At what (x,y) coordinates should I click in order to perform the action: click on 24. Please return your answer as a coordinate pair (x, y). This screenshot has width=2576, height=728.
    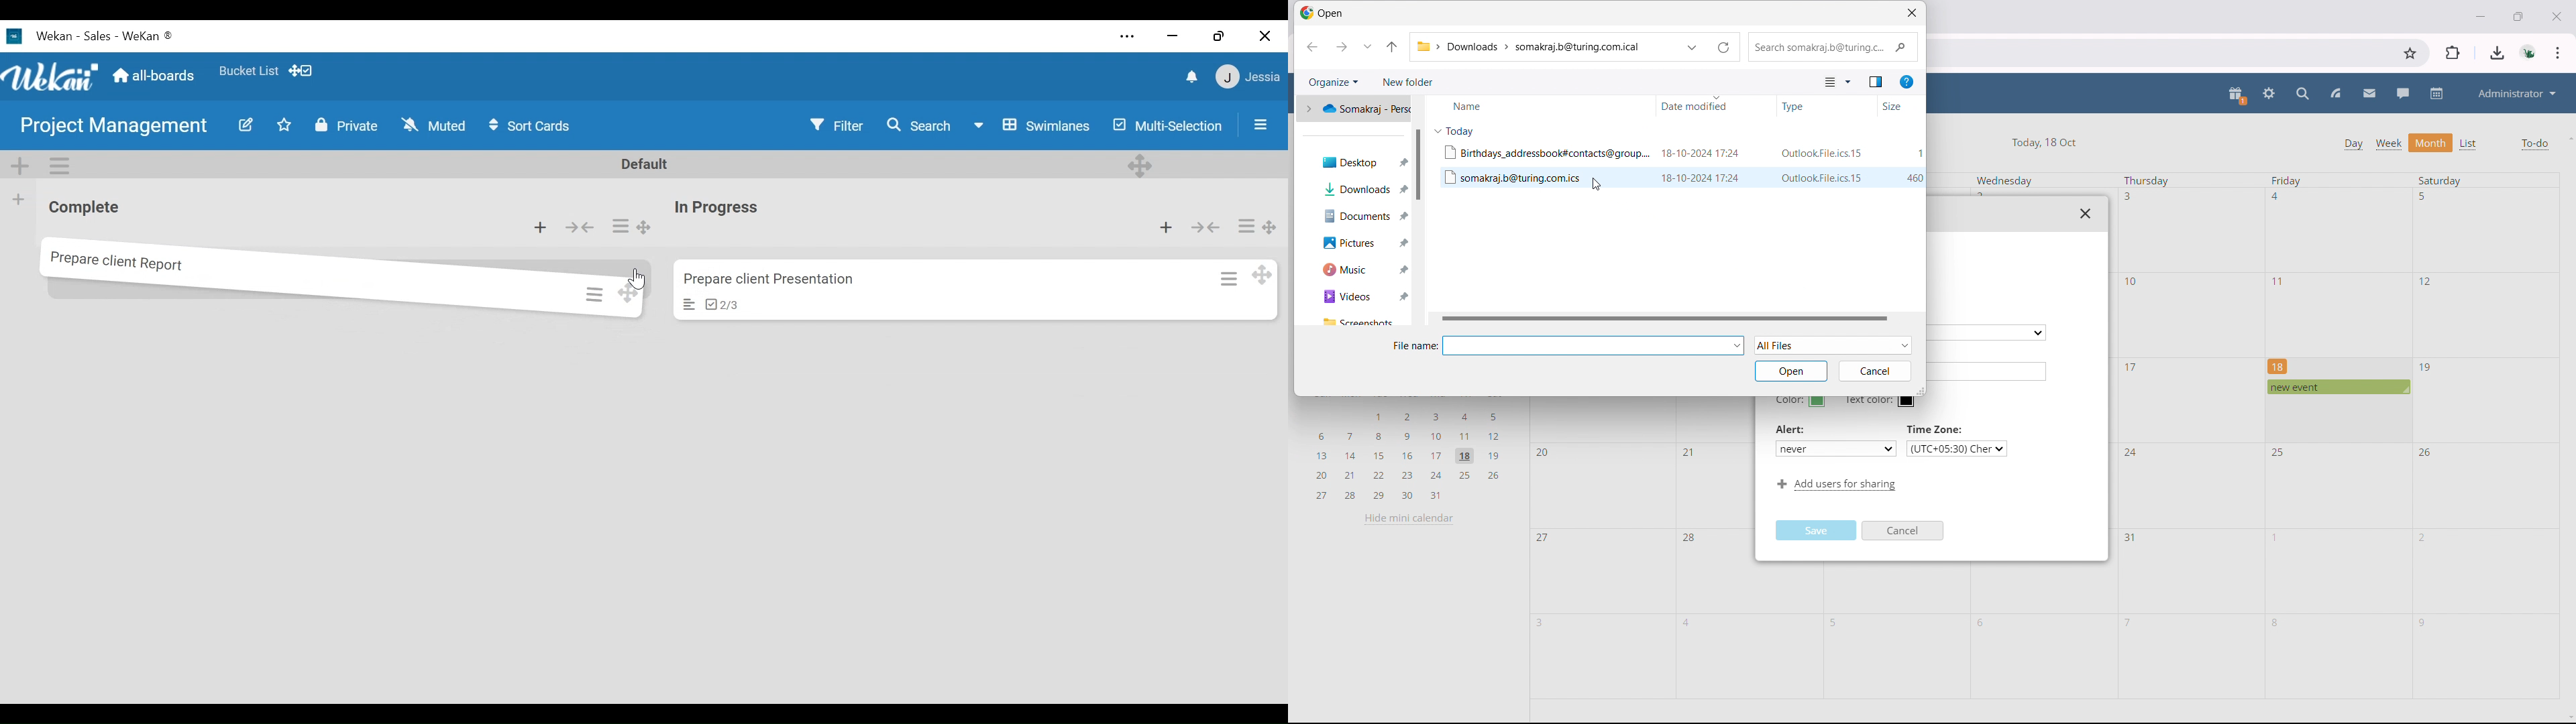
    Looking at the image, I should click on (2131, 454).